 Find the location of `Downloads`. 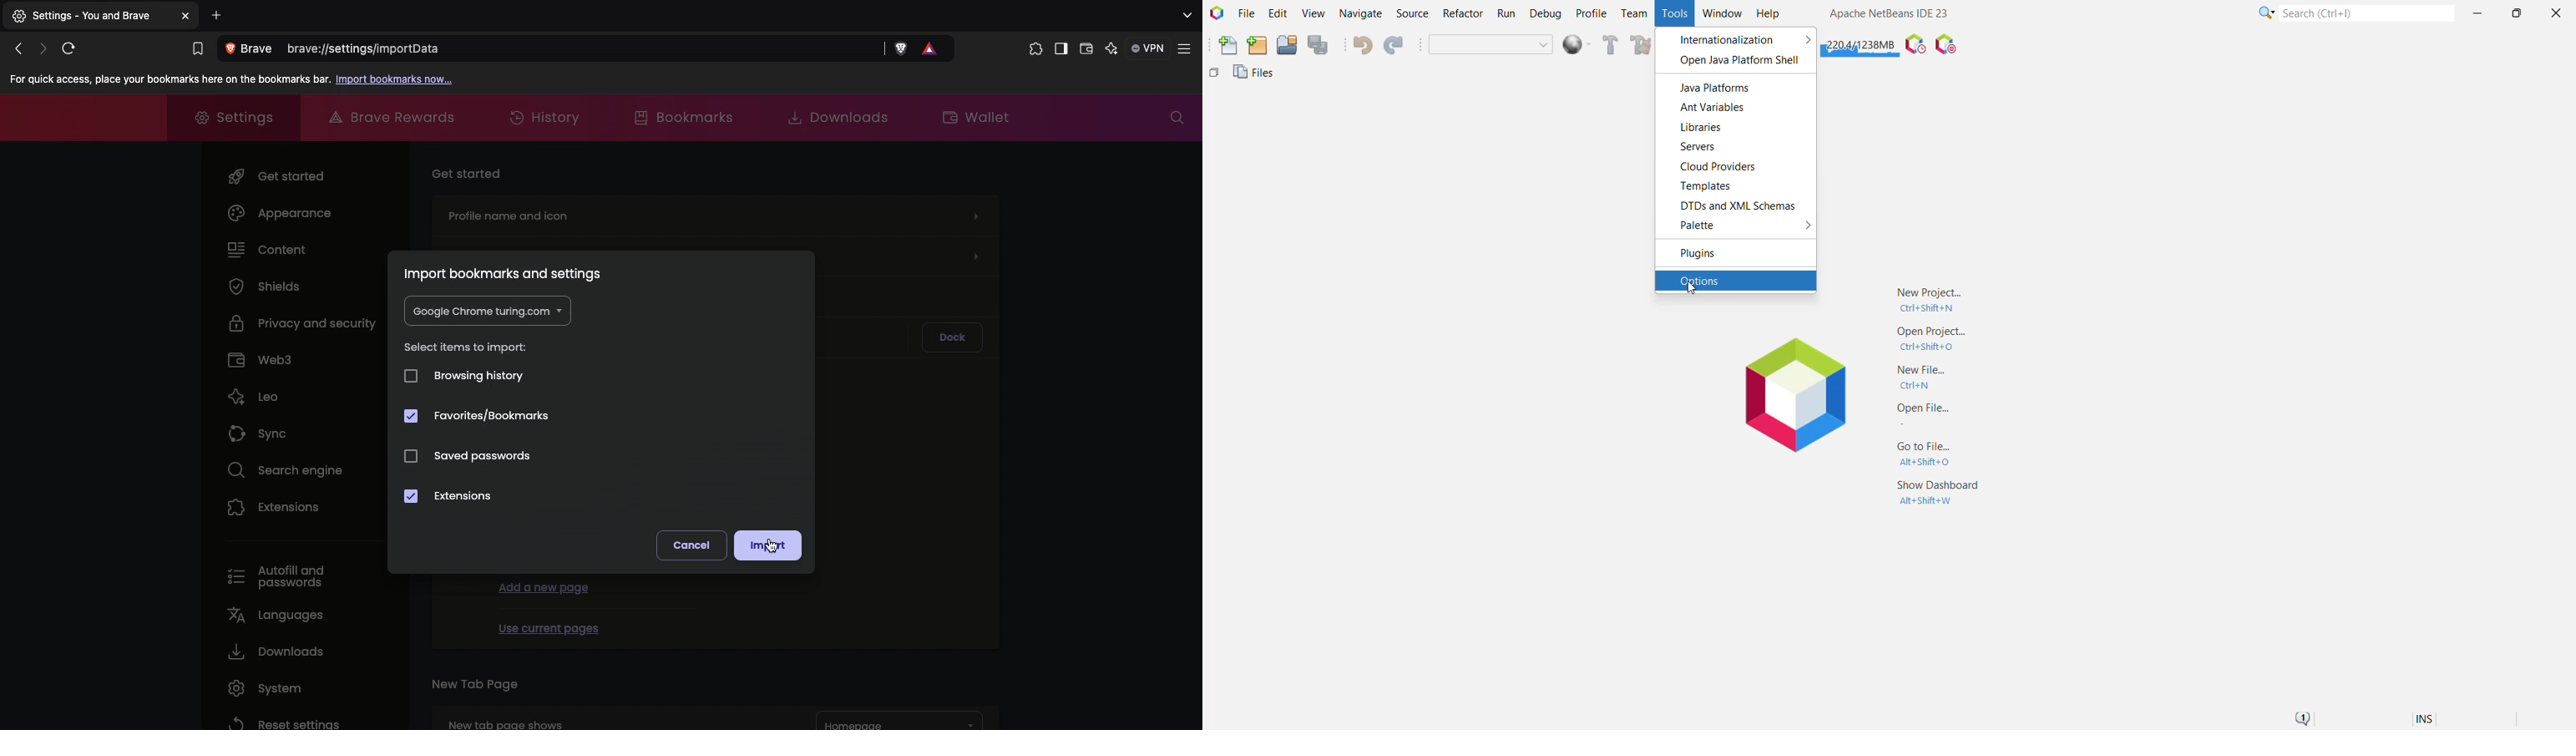

Downloads is located at coordinates (273, 651).